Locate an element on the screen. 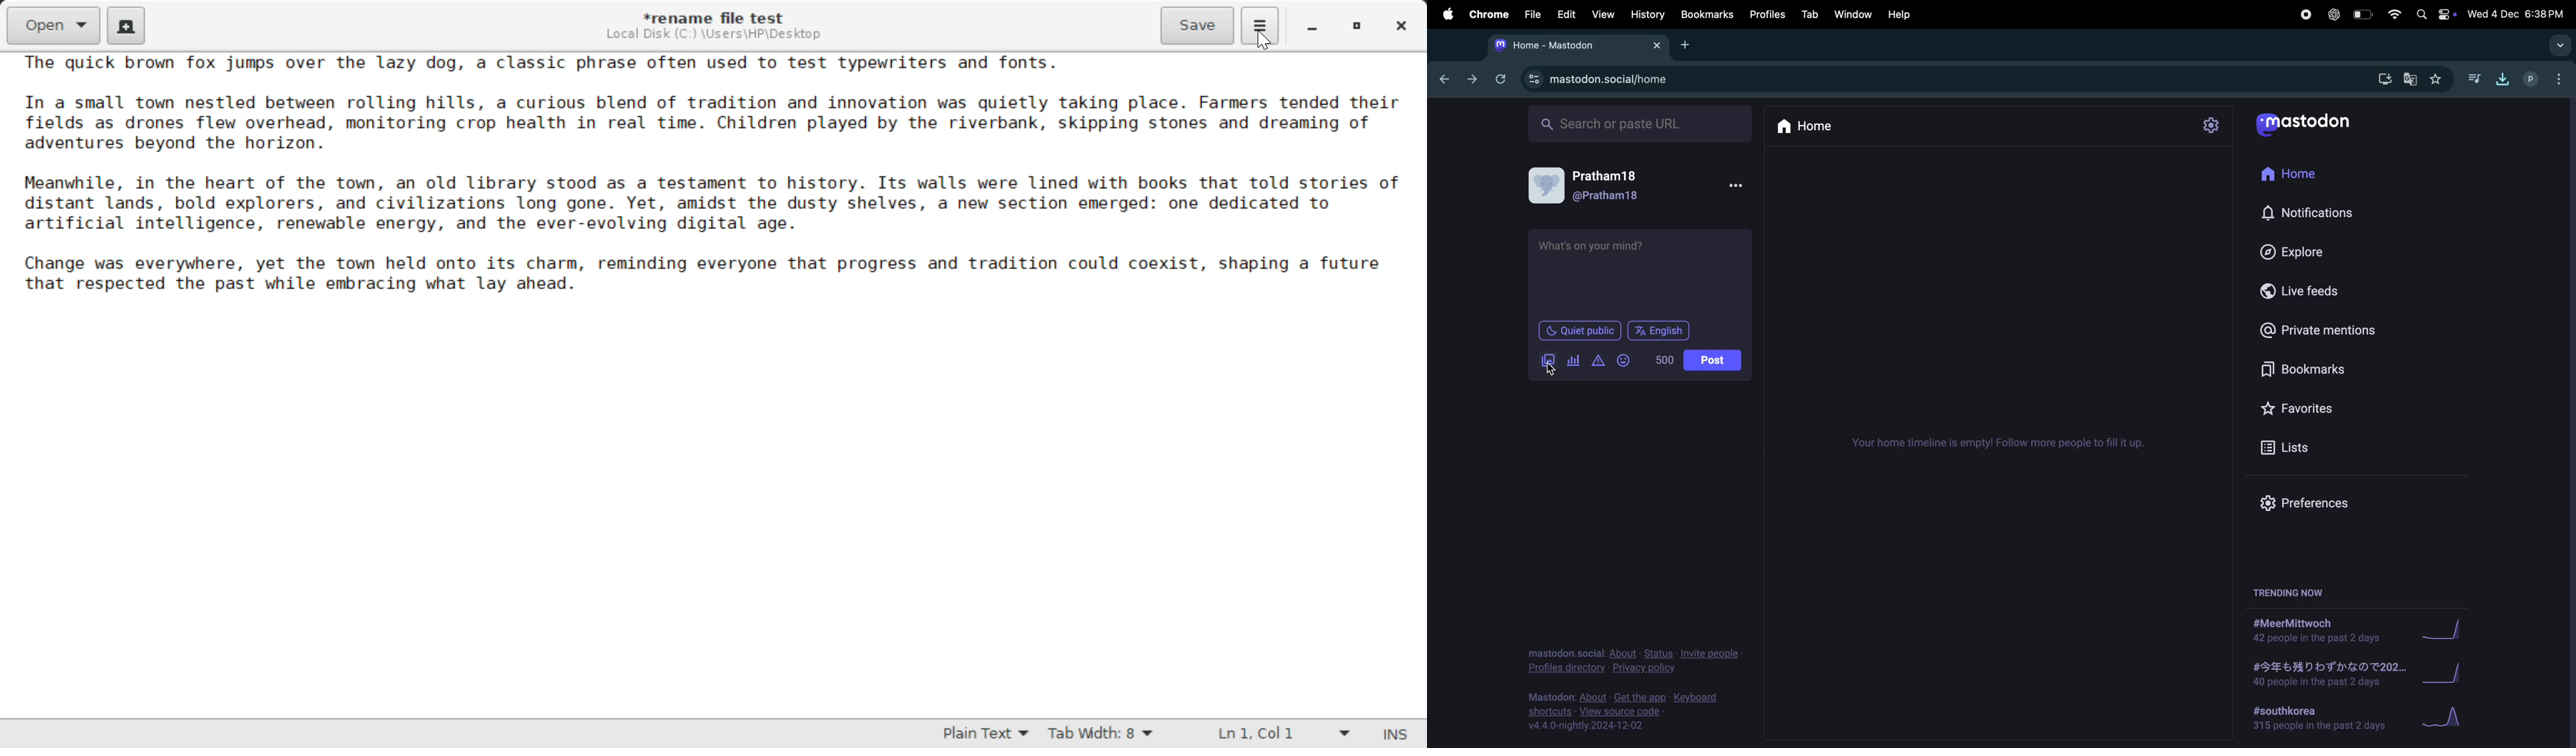  explore is located at coordinates (2302, 254).